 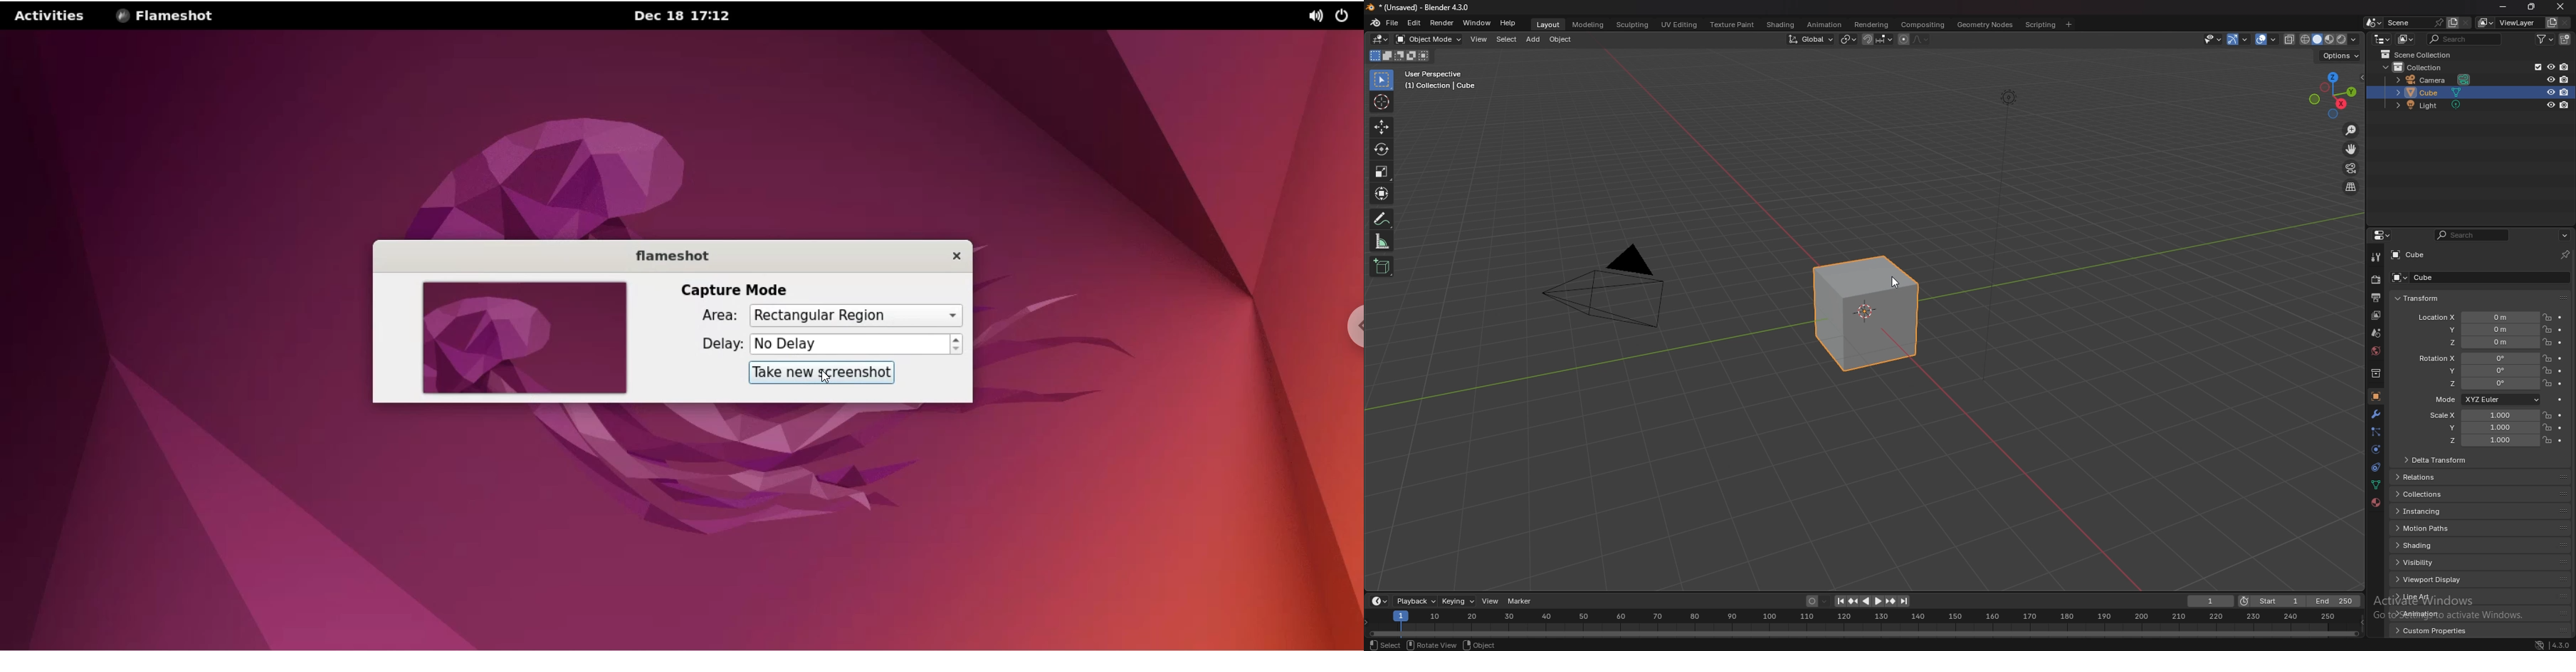 I want to click on scale x, so click(x=2482, y=415).